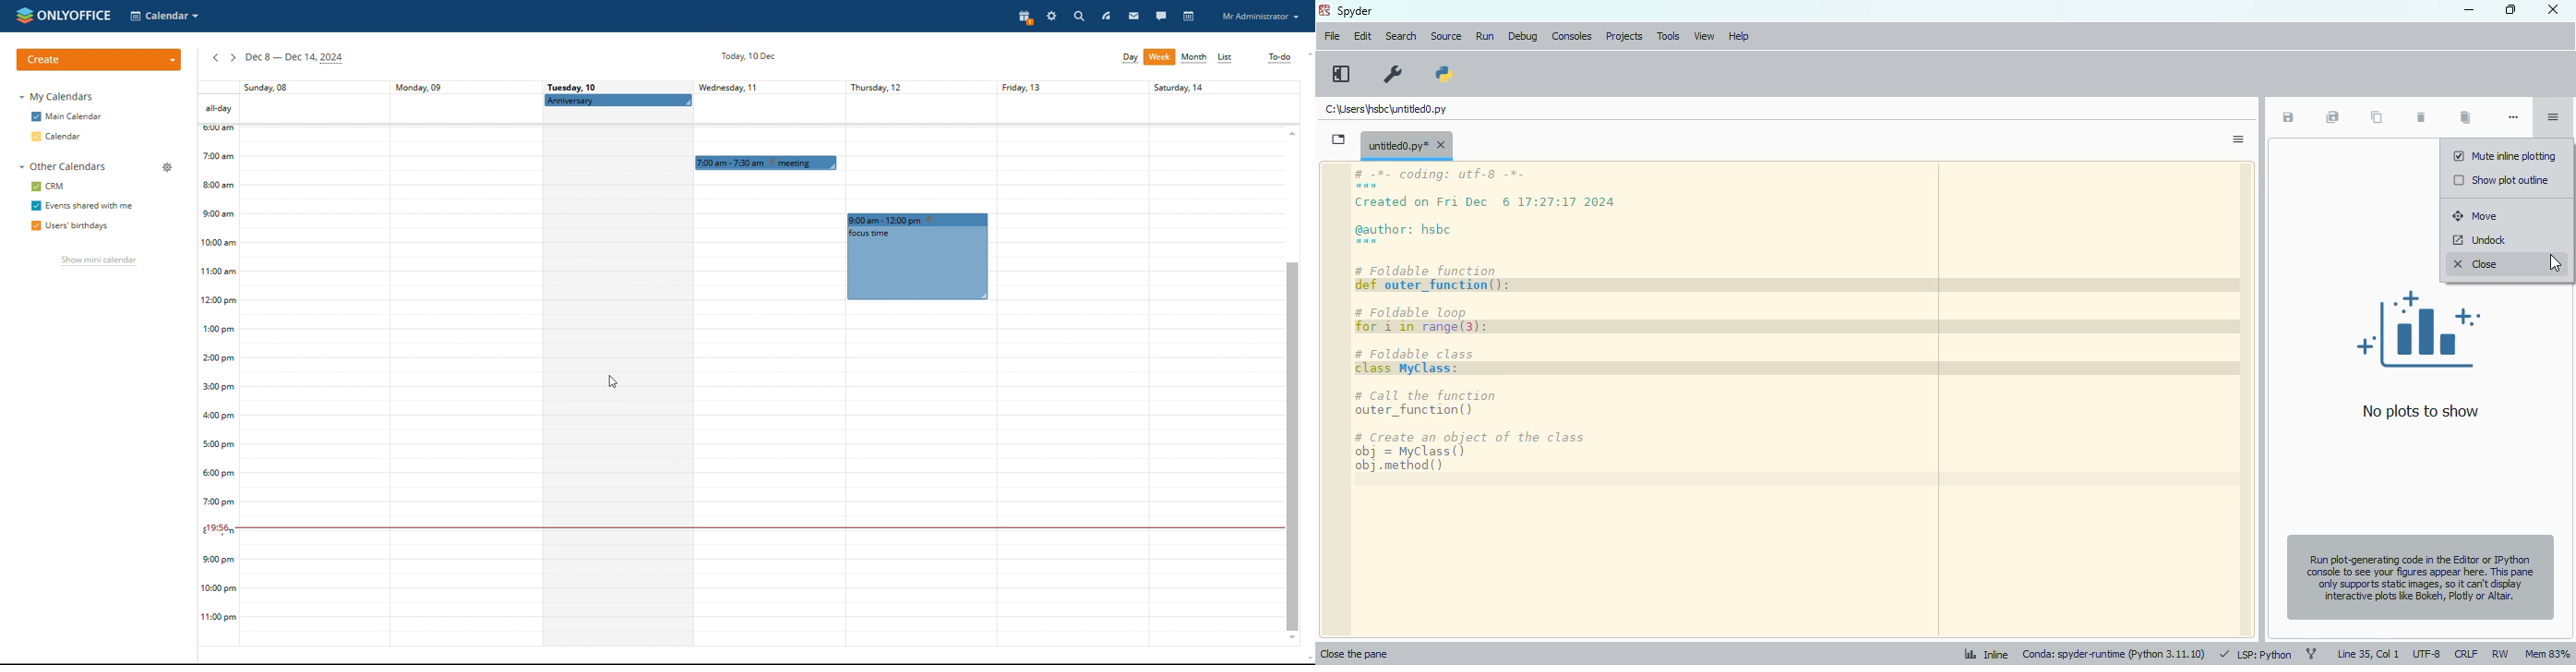  I want to click on save plot as , so click(2288, 117).